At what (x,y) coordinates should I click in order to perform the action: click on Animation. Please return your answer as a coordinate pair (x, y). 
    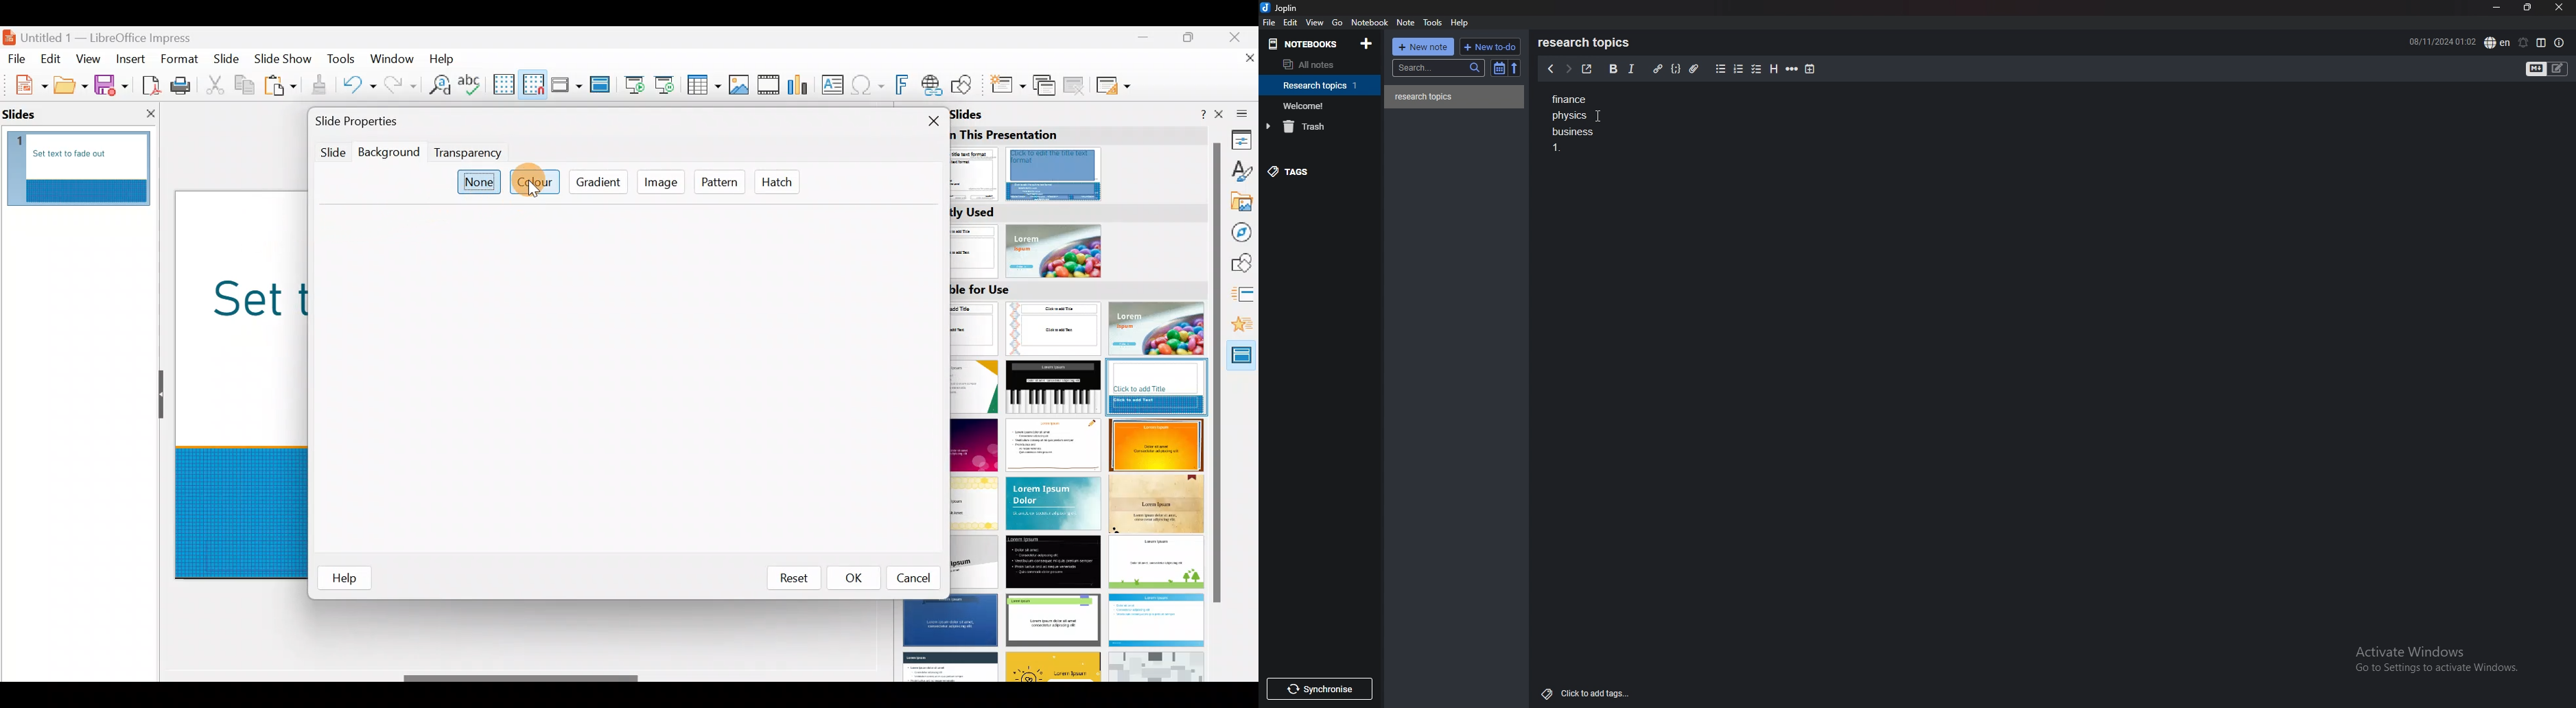
    Looking at the image, I should click on (1243, 328).